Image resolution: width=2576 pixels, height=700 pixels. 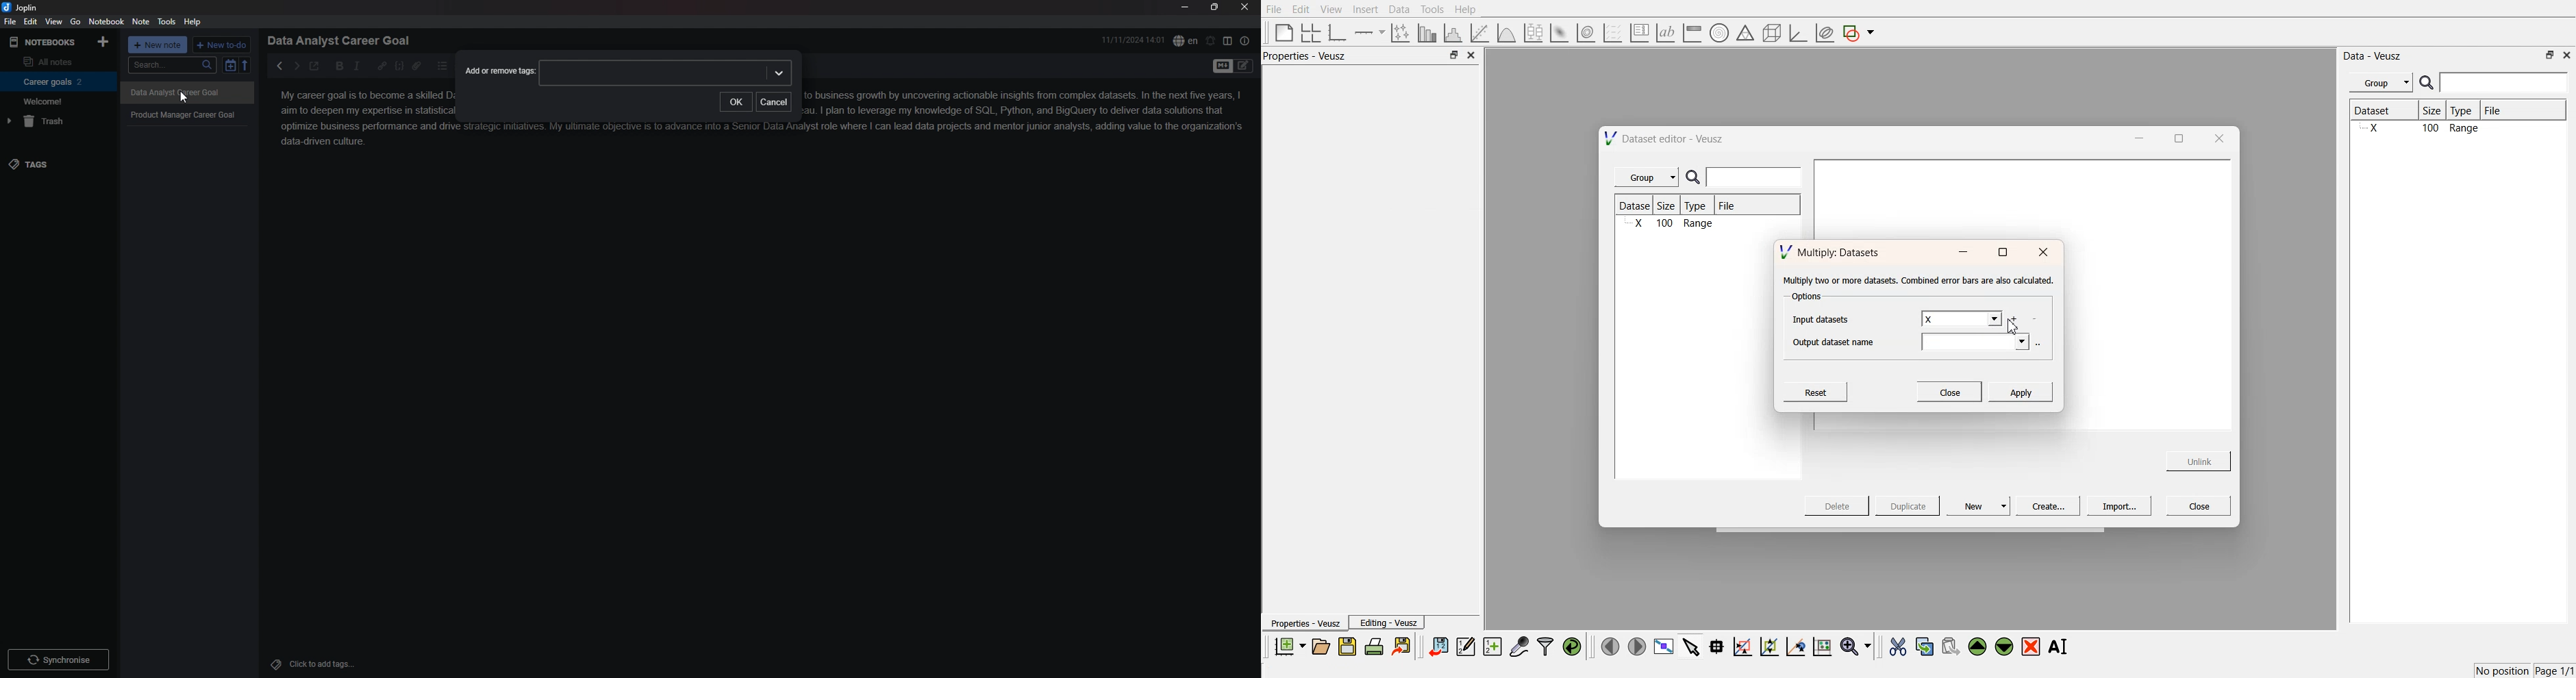 I want to click on Tags, so click(x=273, y=663).